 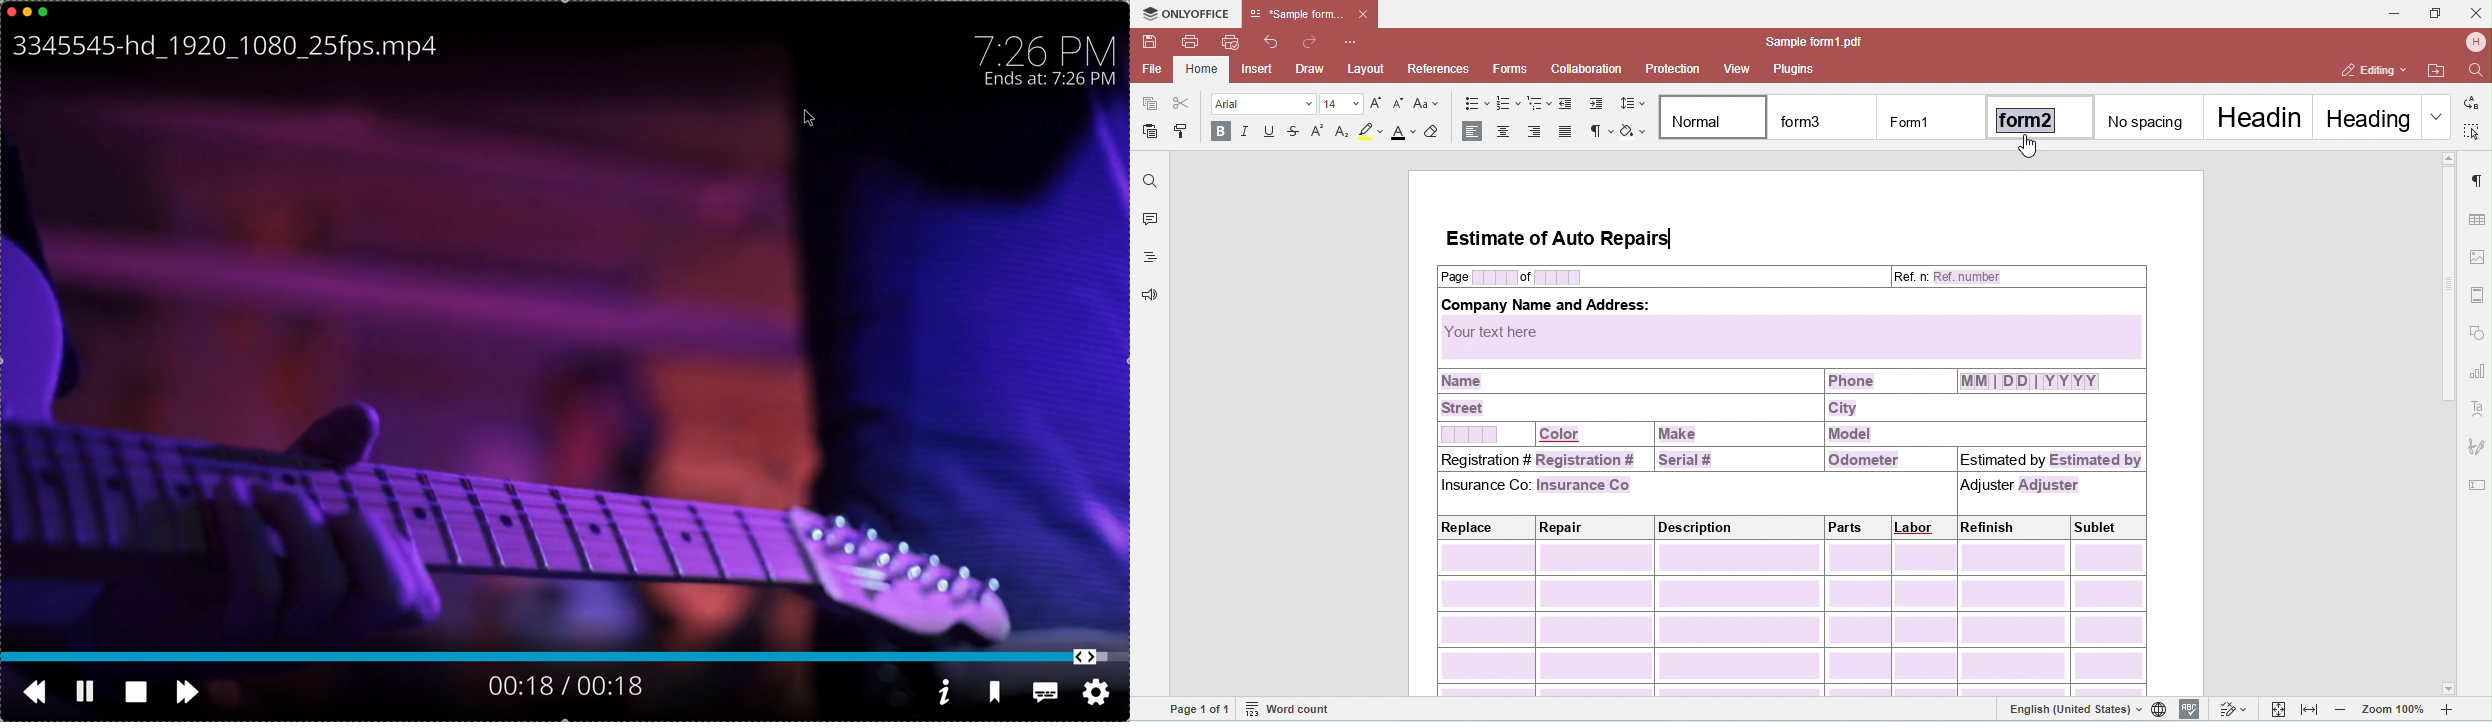 What do you see at coordinates (44, 11) in the screenshot?
I see `maximise` at bounding box center [44, 11].